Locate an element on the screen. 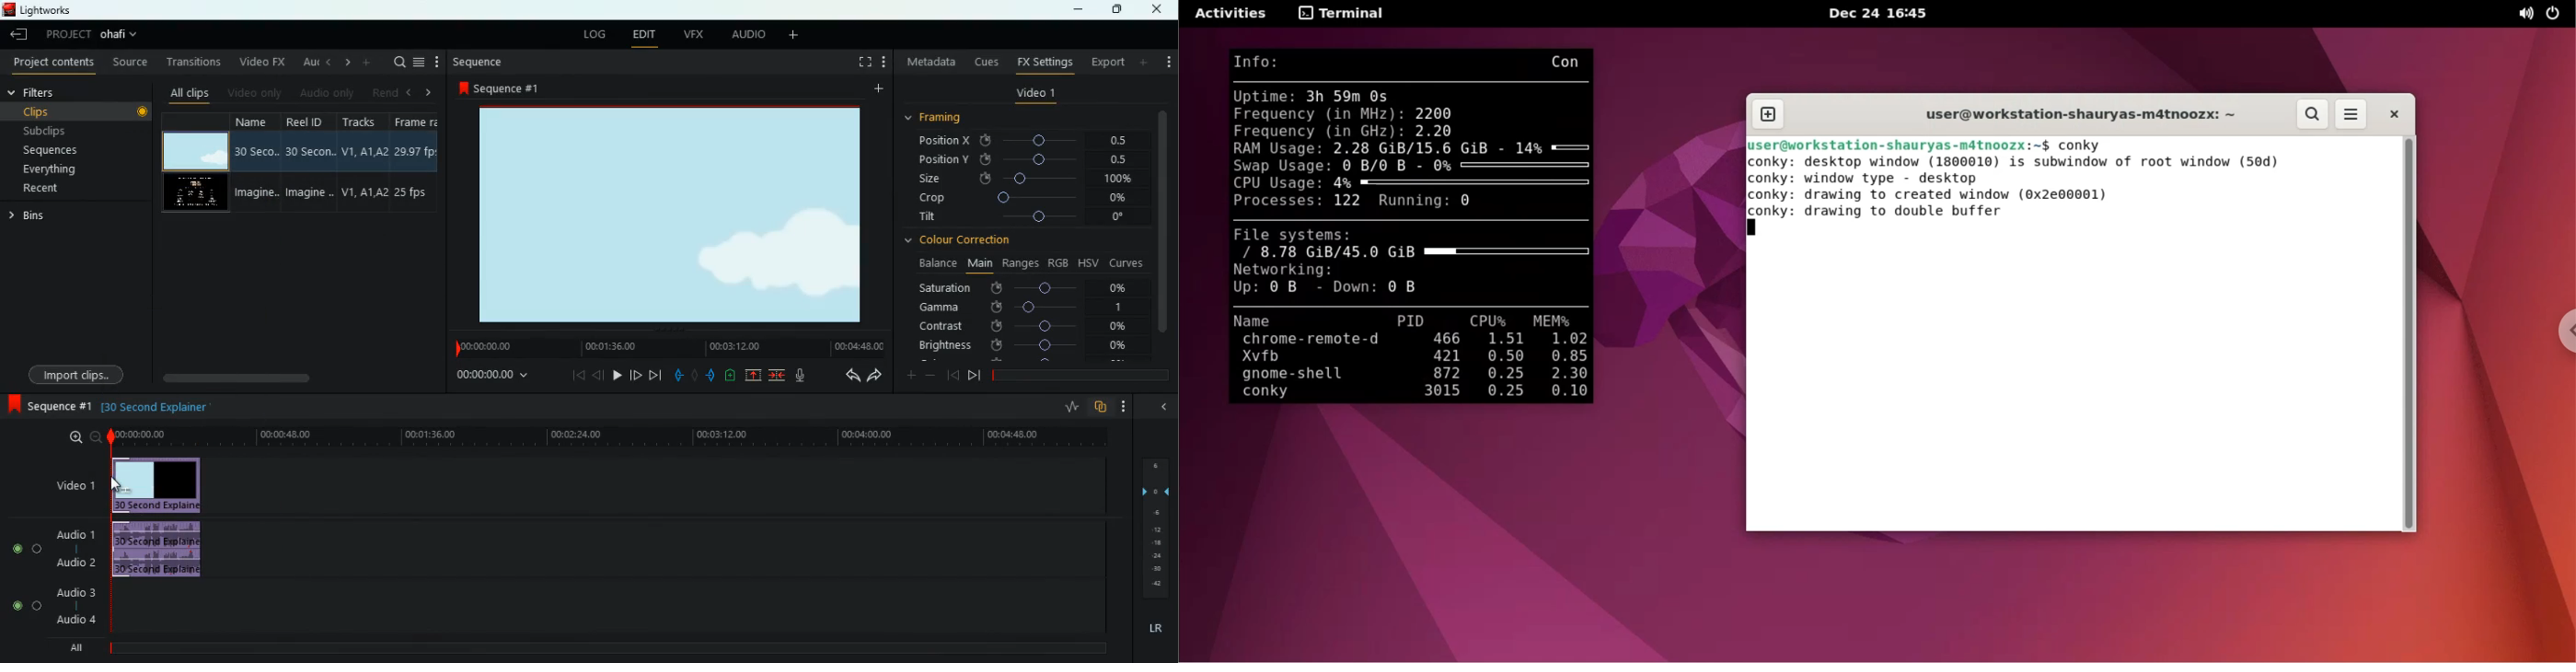 The image size is (2576, 672). timeline is located at coordinates (666, 346).